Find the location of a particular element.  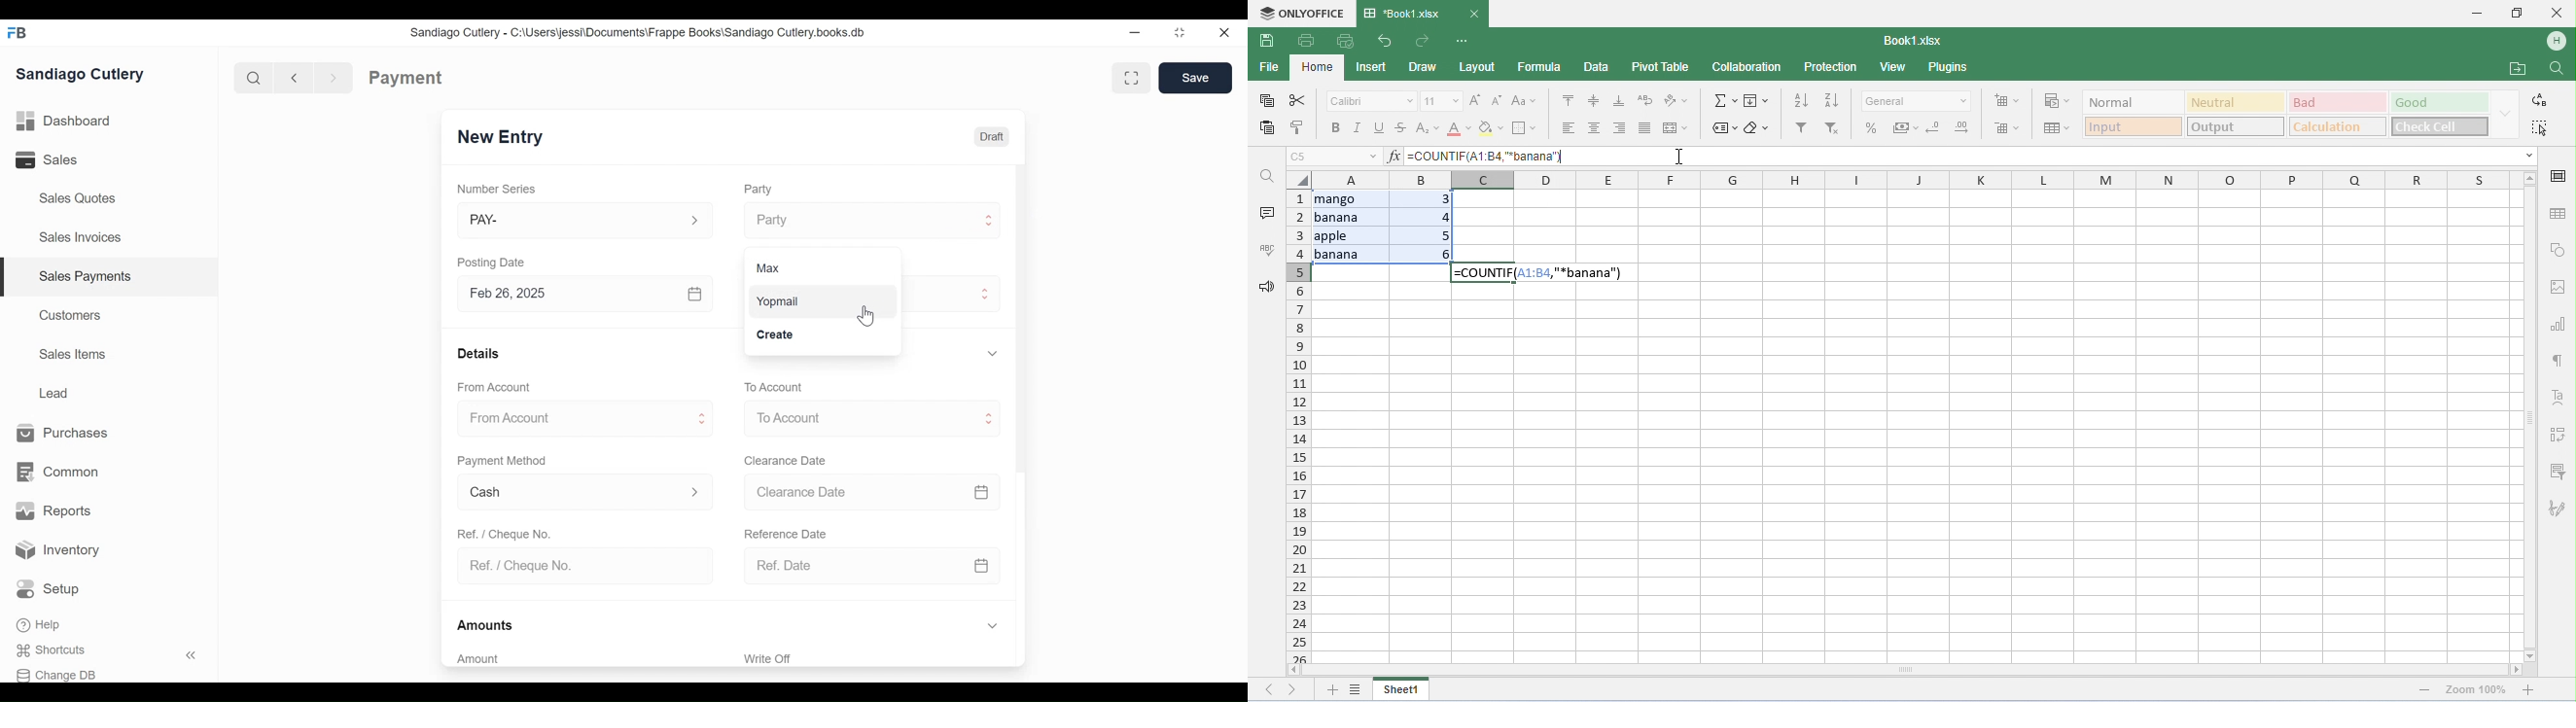

insert cells is located at coordinates (2005, 101).